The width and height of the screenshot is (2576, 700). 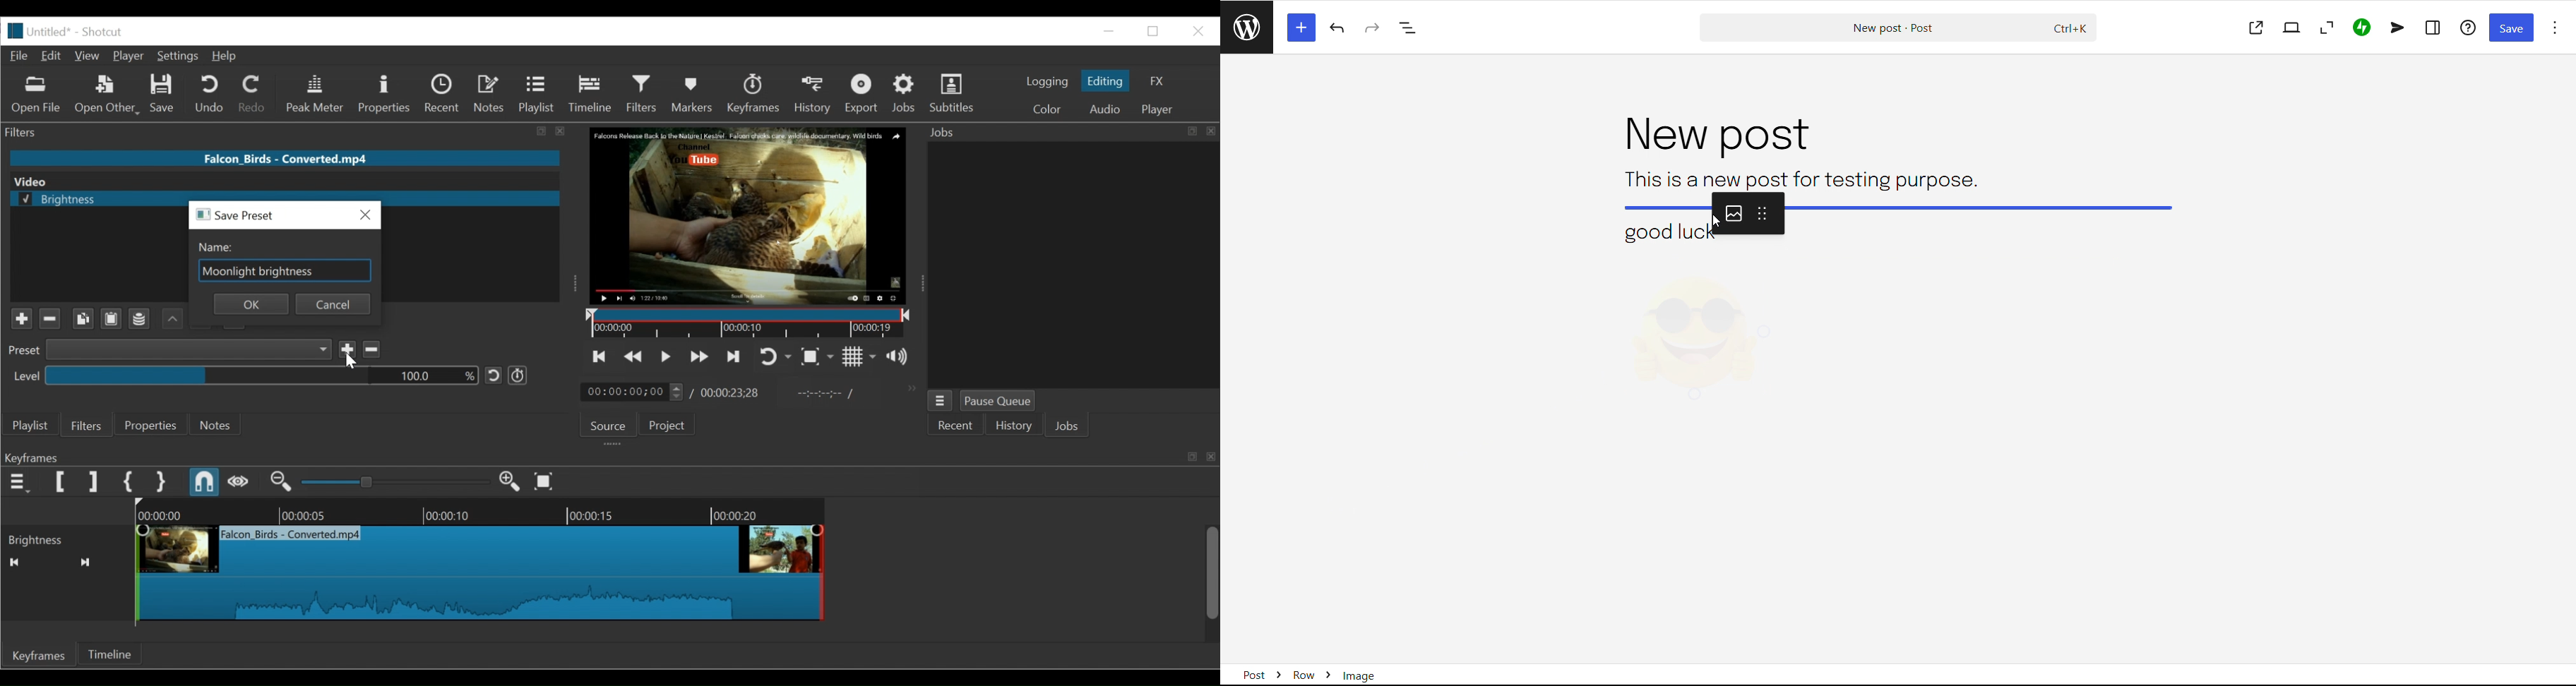 What do you see at coordinates (666, 570) in the screenshot?
I see `Keyframe` at bounding box center [666, 570].